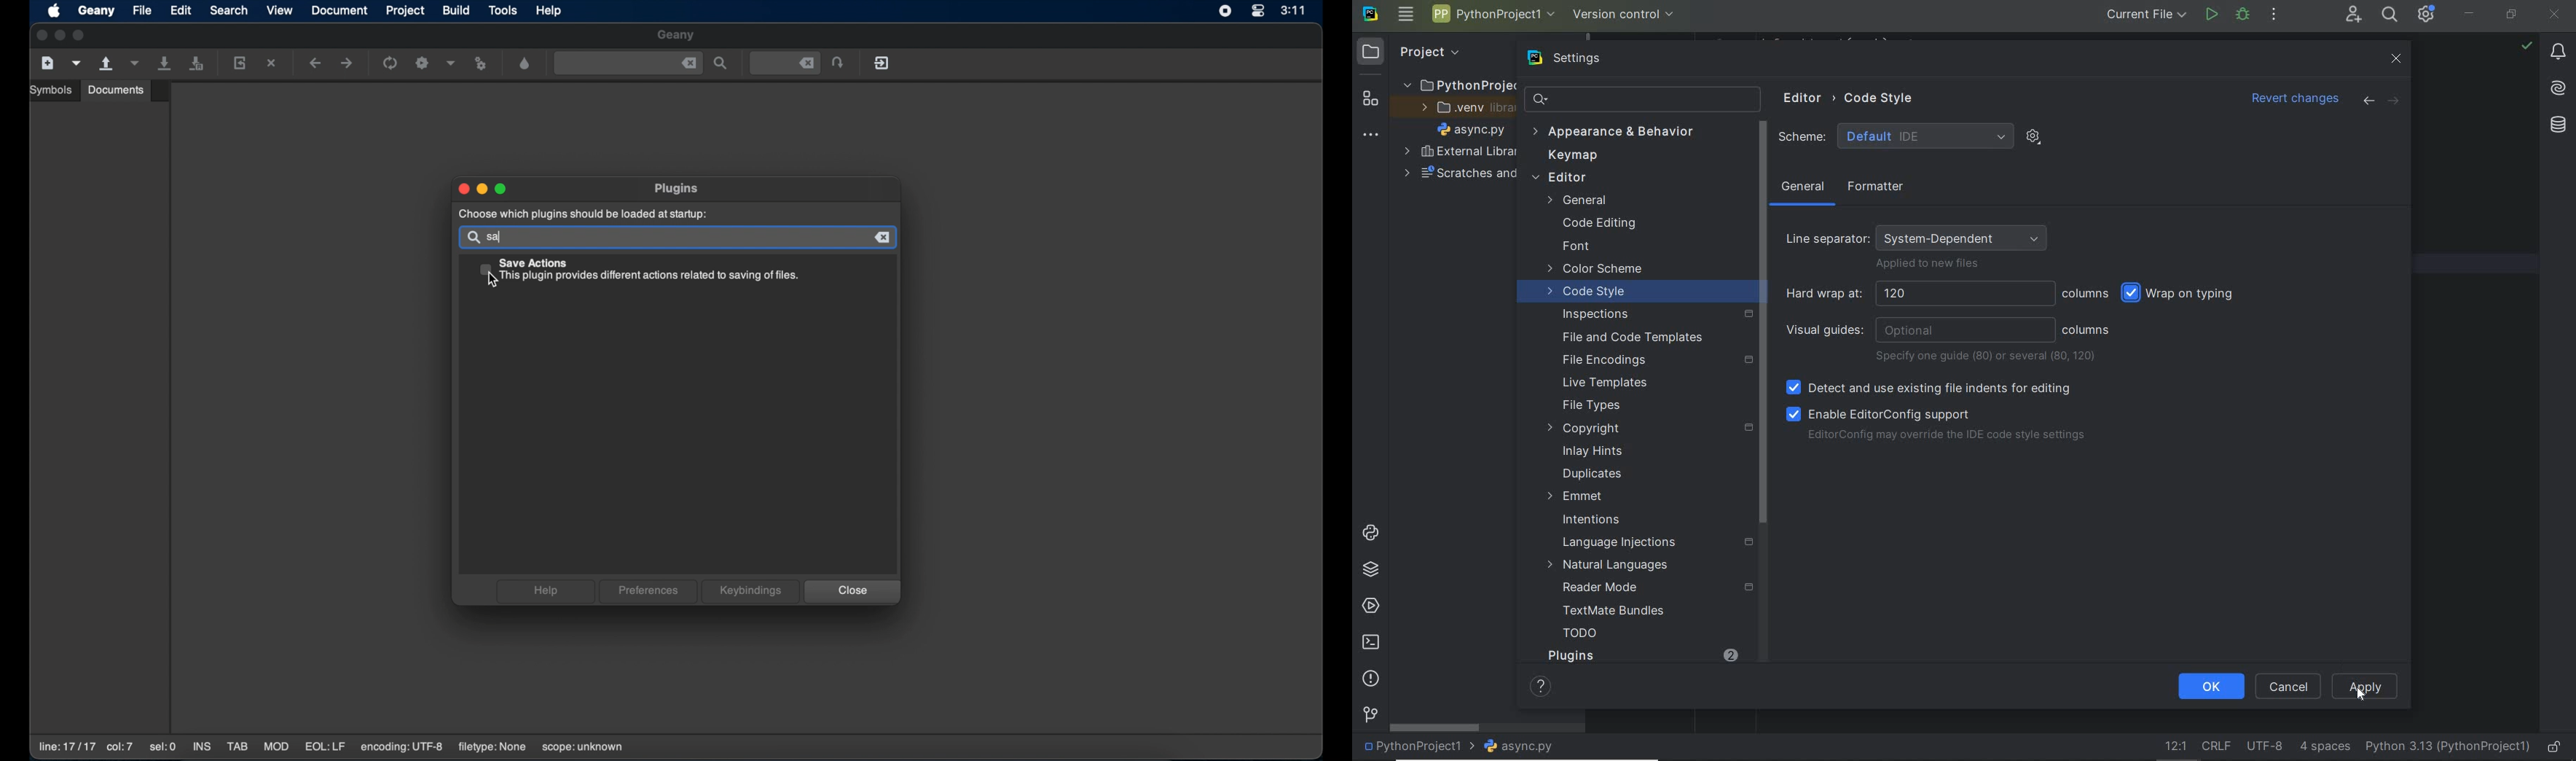 The width and height of the screenshot is (2576, 784). Describe the element at coordinates (2391, 16) in the screenshot. I see `search everywhere` at that location.